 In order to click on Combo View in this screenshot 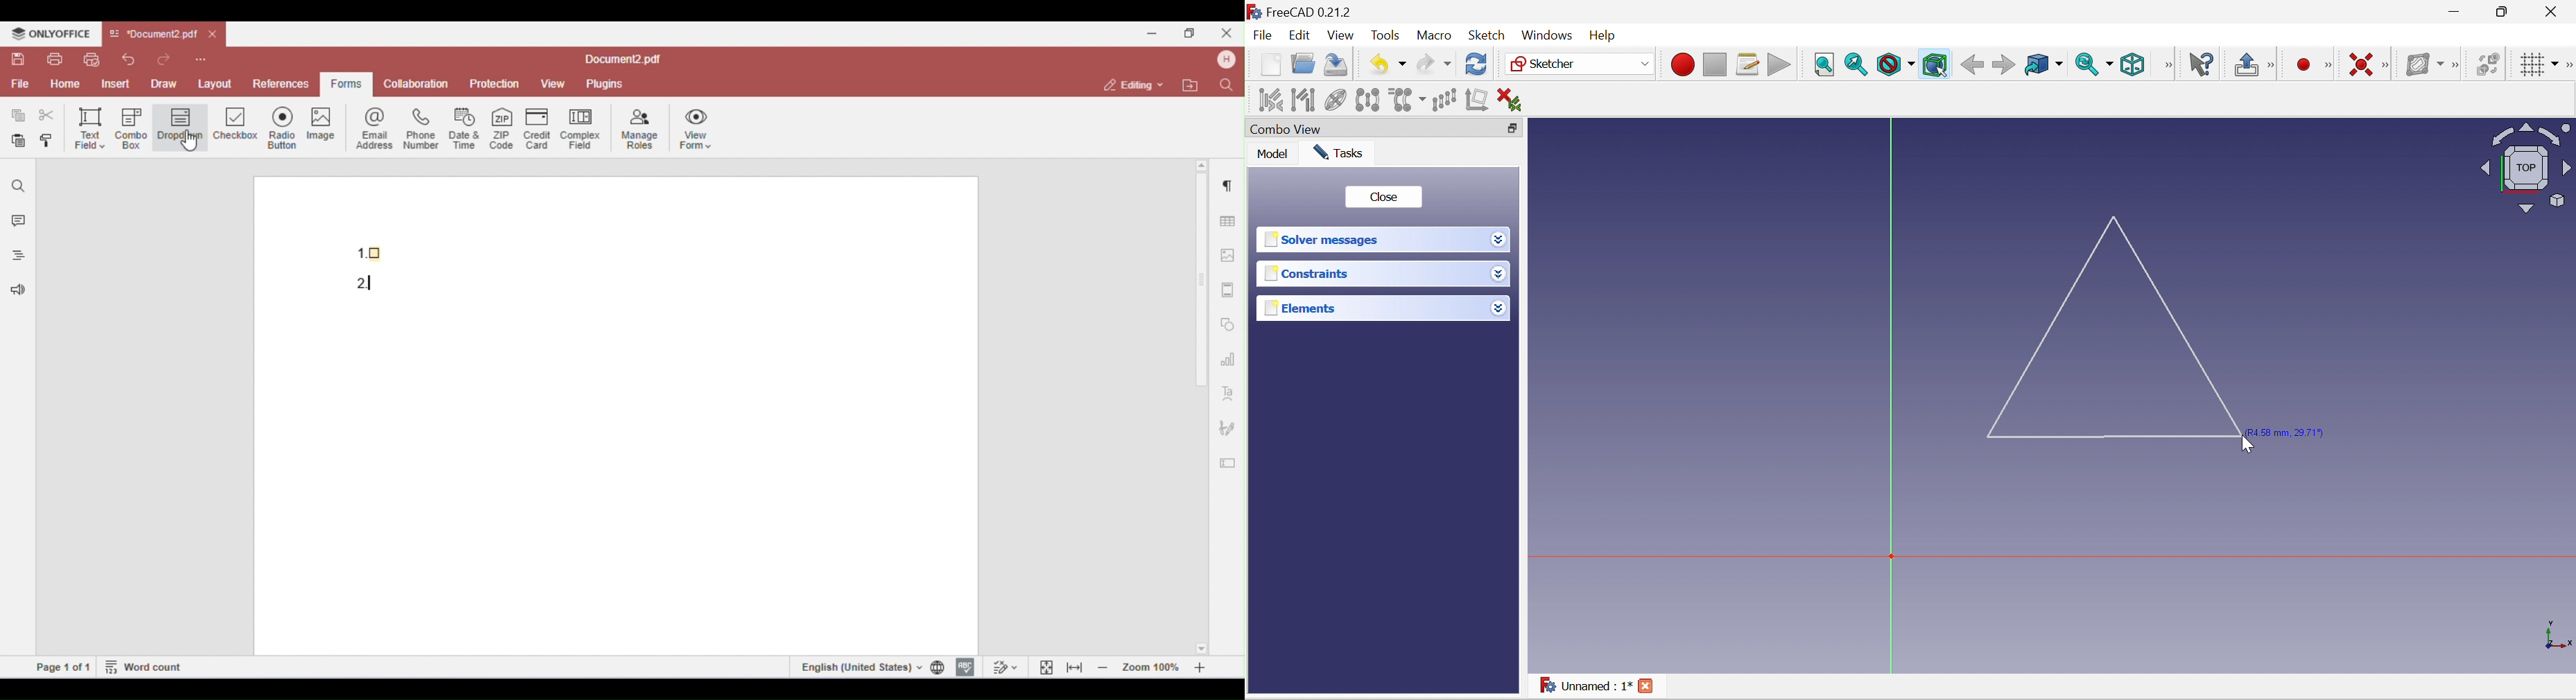, I will do `click(1369, 128)`.